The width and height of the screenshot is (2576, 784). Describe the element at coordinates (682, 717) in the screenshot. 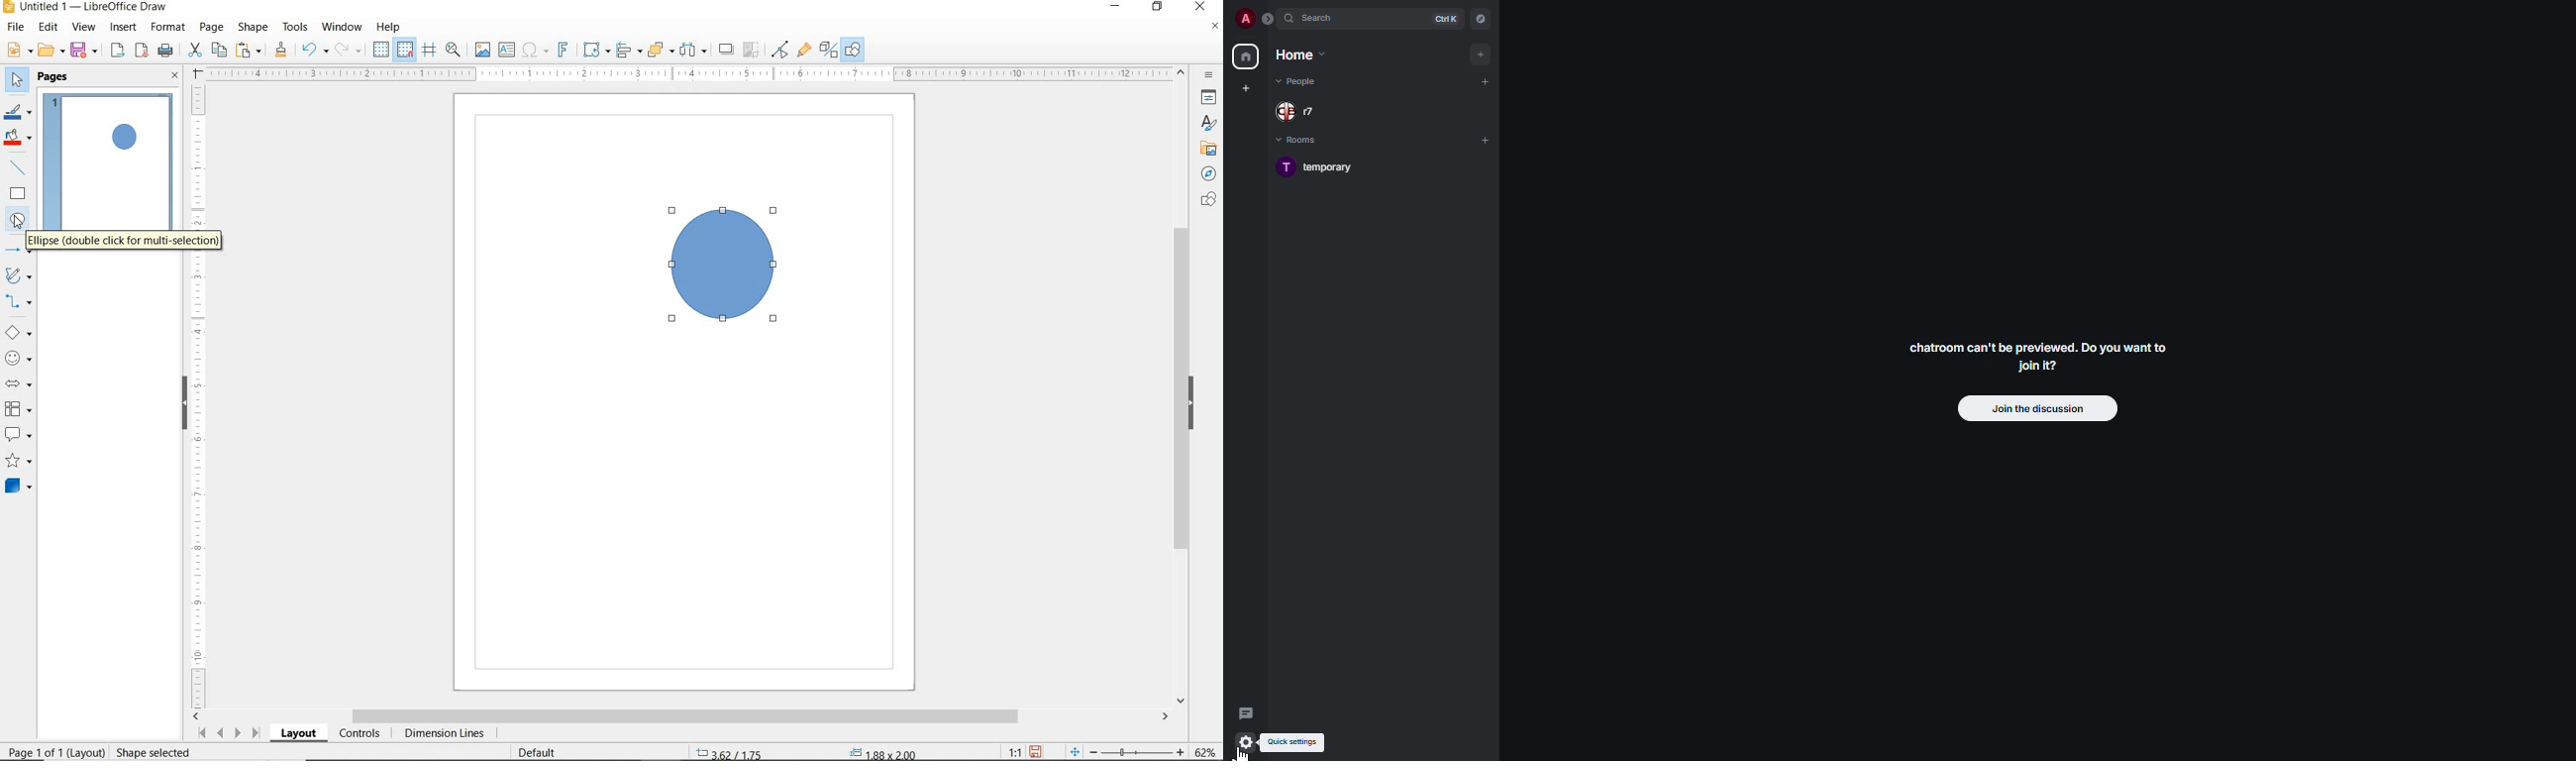

I see `SCROLLBAR` at that location.